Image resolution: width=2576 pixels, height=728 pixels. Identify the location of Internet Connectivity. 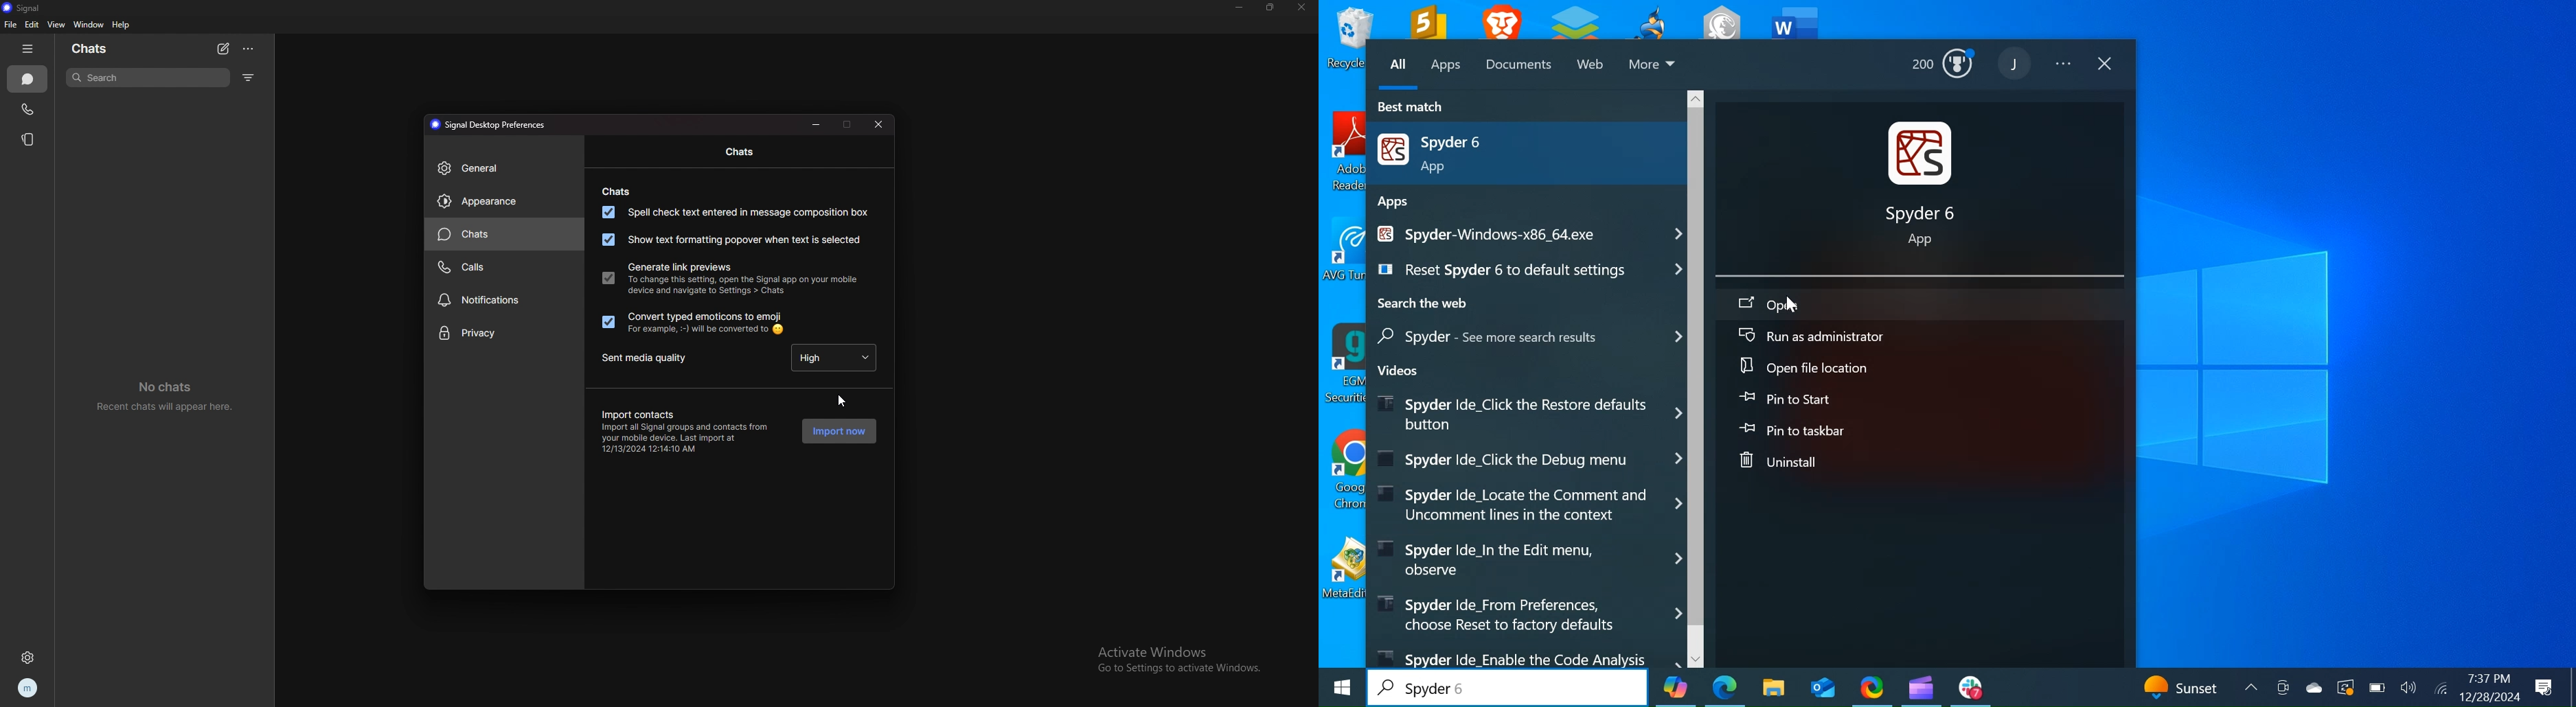
(2439, 689).